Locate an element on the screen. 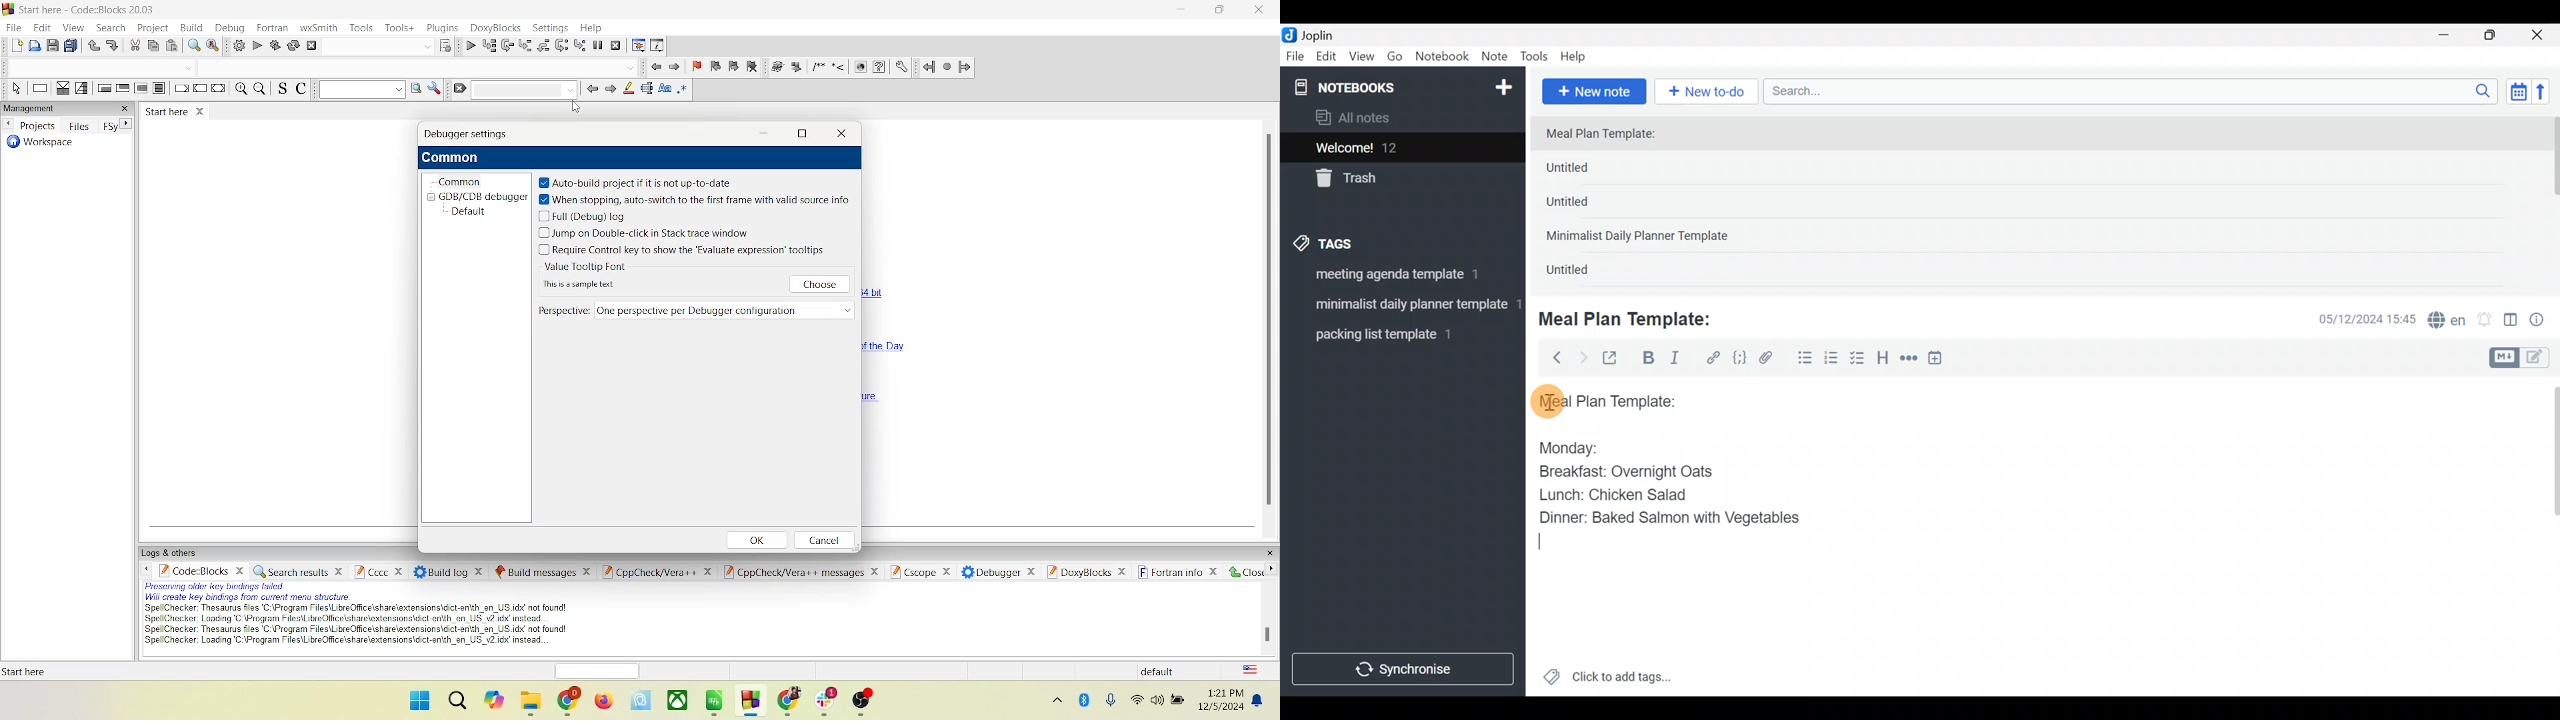 Image resolution: width=2576 pixels, height=728 pixels. Bulleted list is located at coordinates (1802, 359).